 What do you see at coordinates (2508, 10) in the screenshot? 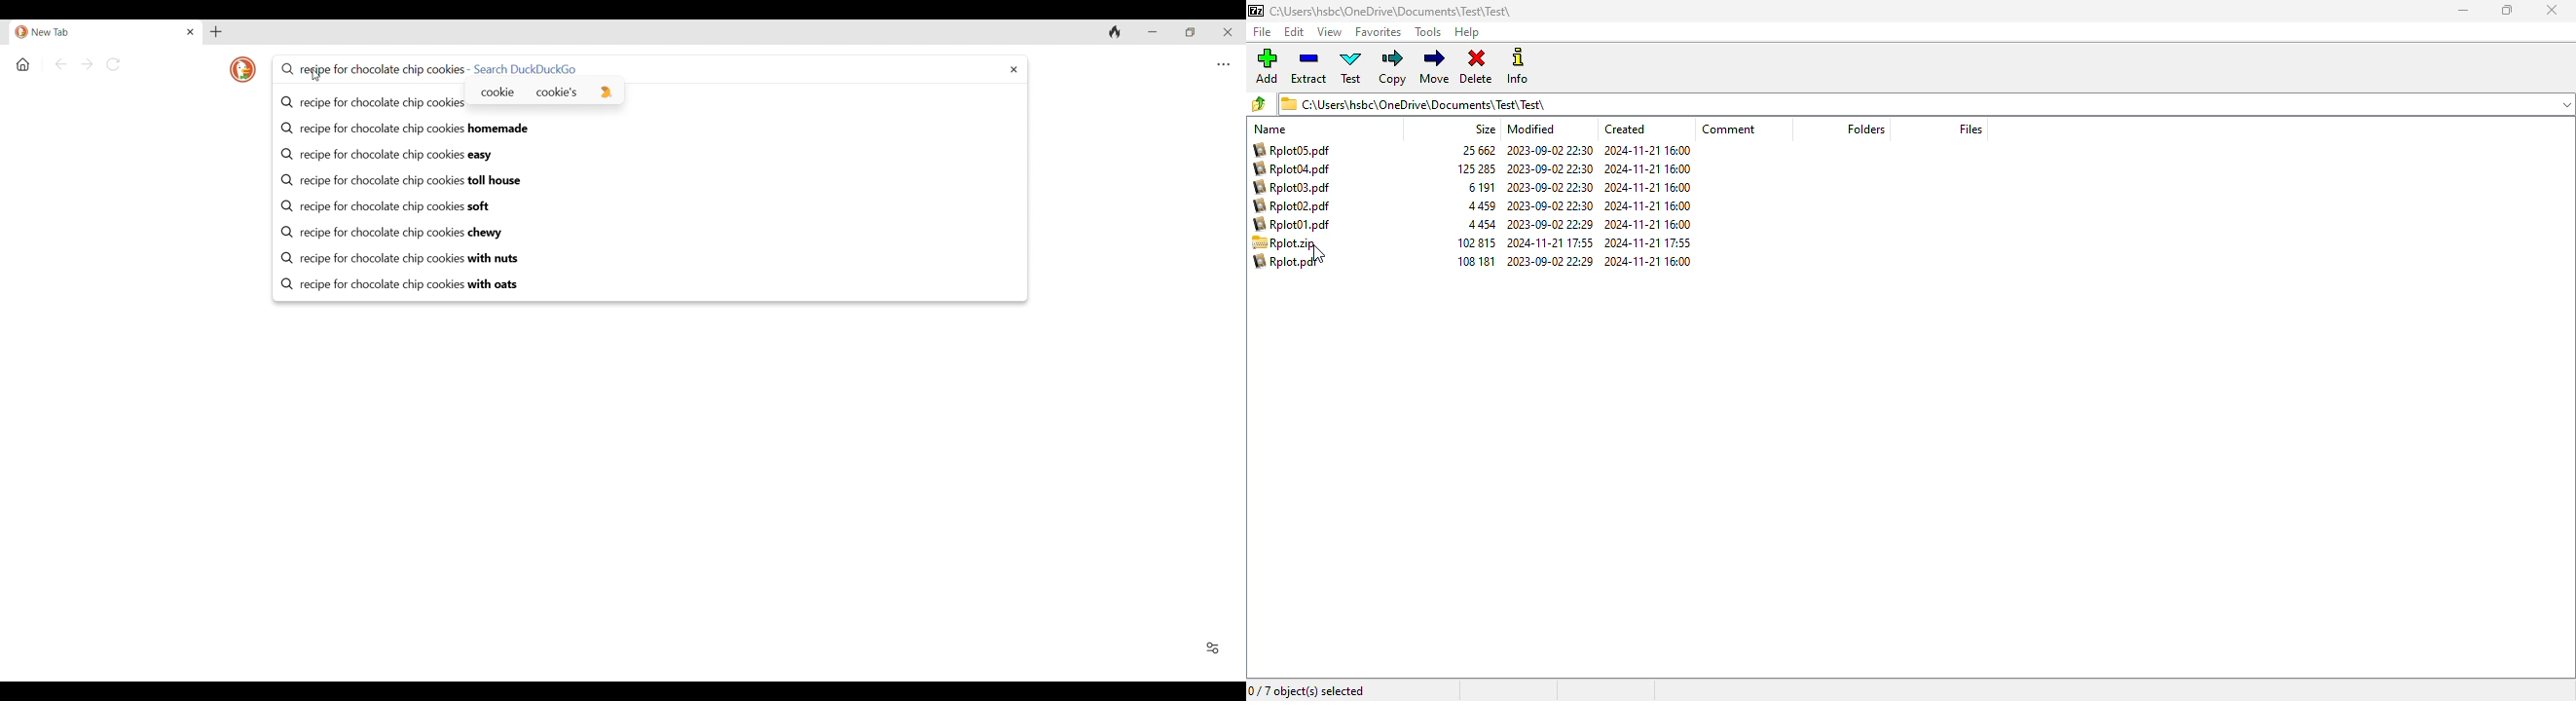
I see `maximize` at bounding box center [2508, 10].